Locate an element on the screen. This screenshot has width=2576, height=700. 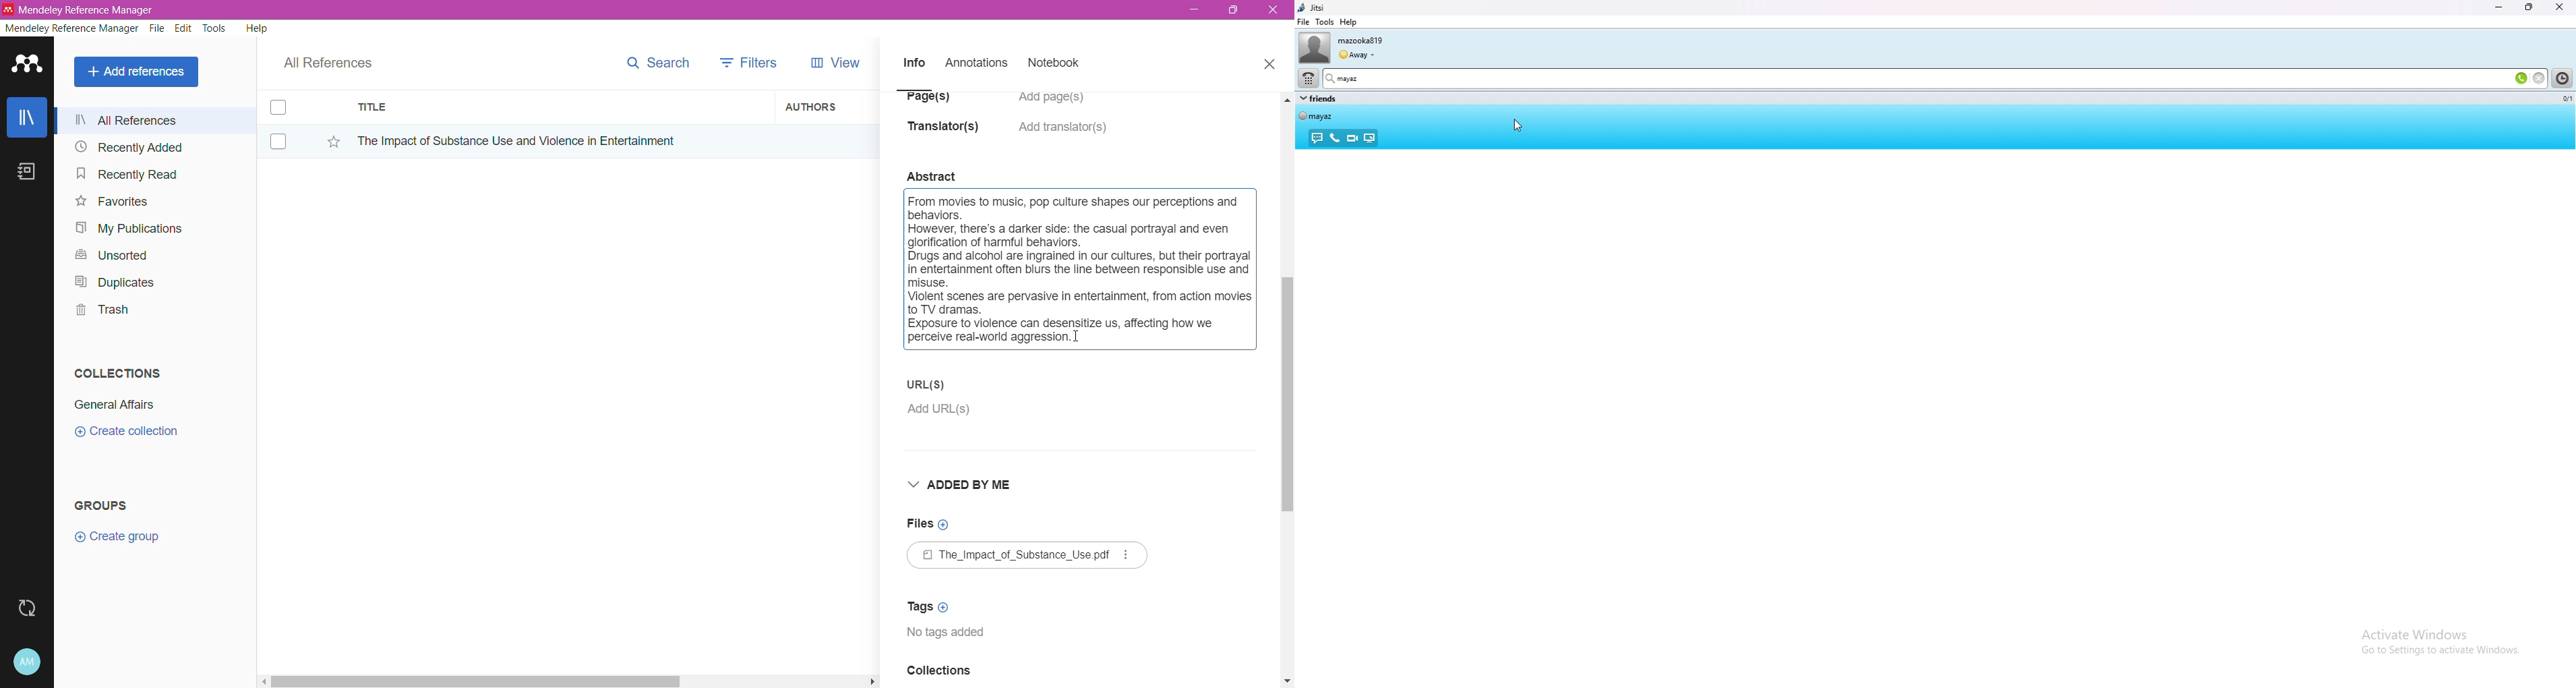
Click to Create Collection is located at coordinates (126, 434).